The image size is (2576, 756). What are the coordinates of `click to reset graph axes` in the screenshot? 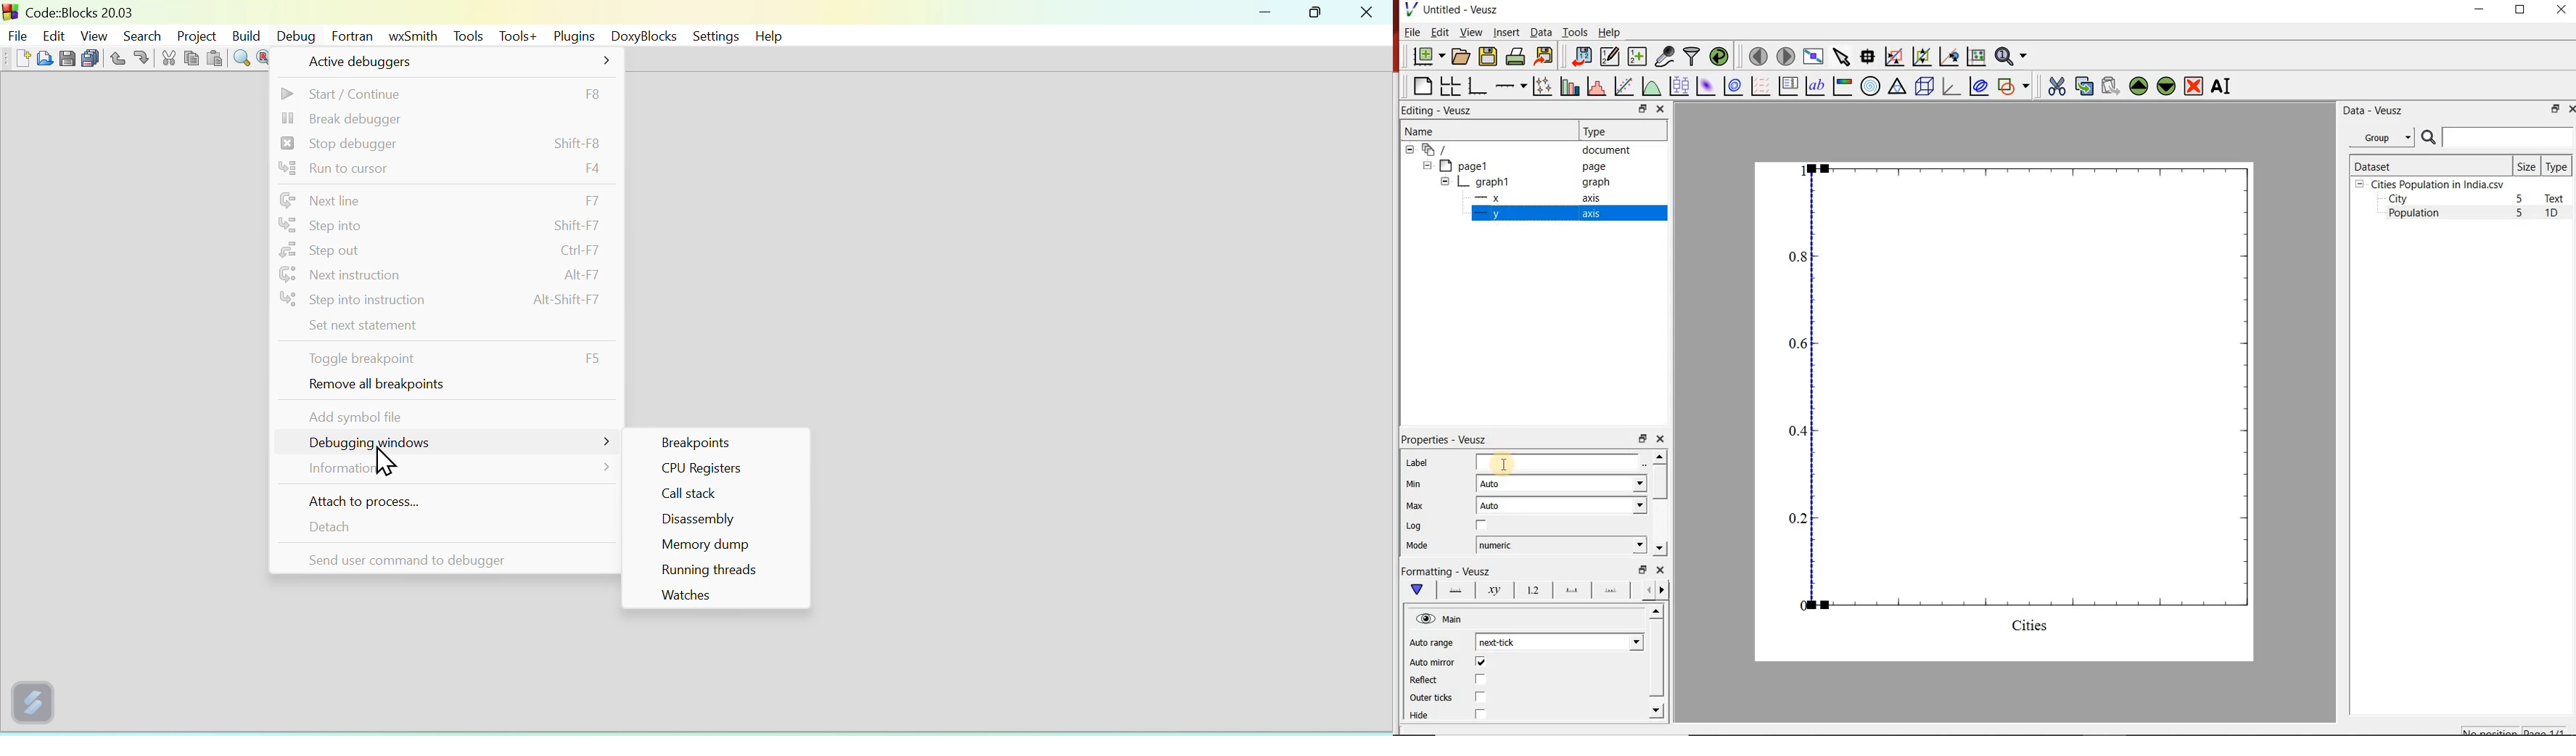 It's located at (1976, 56).